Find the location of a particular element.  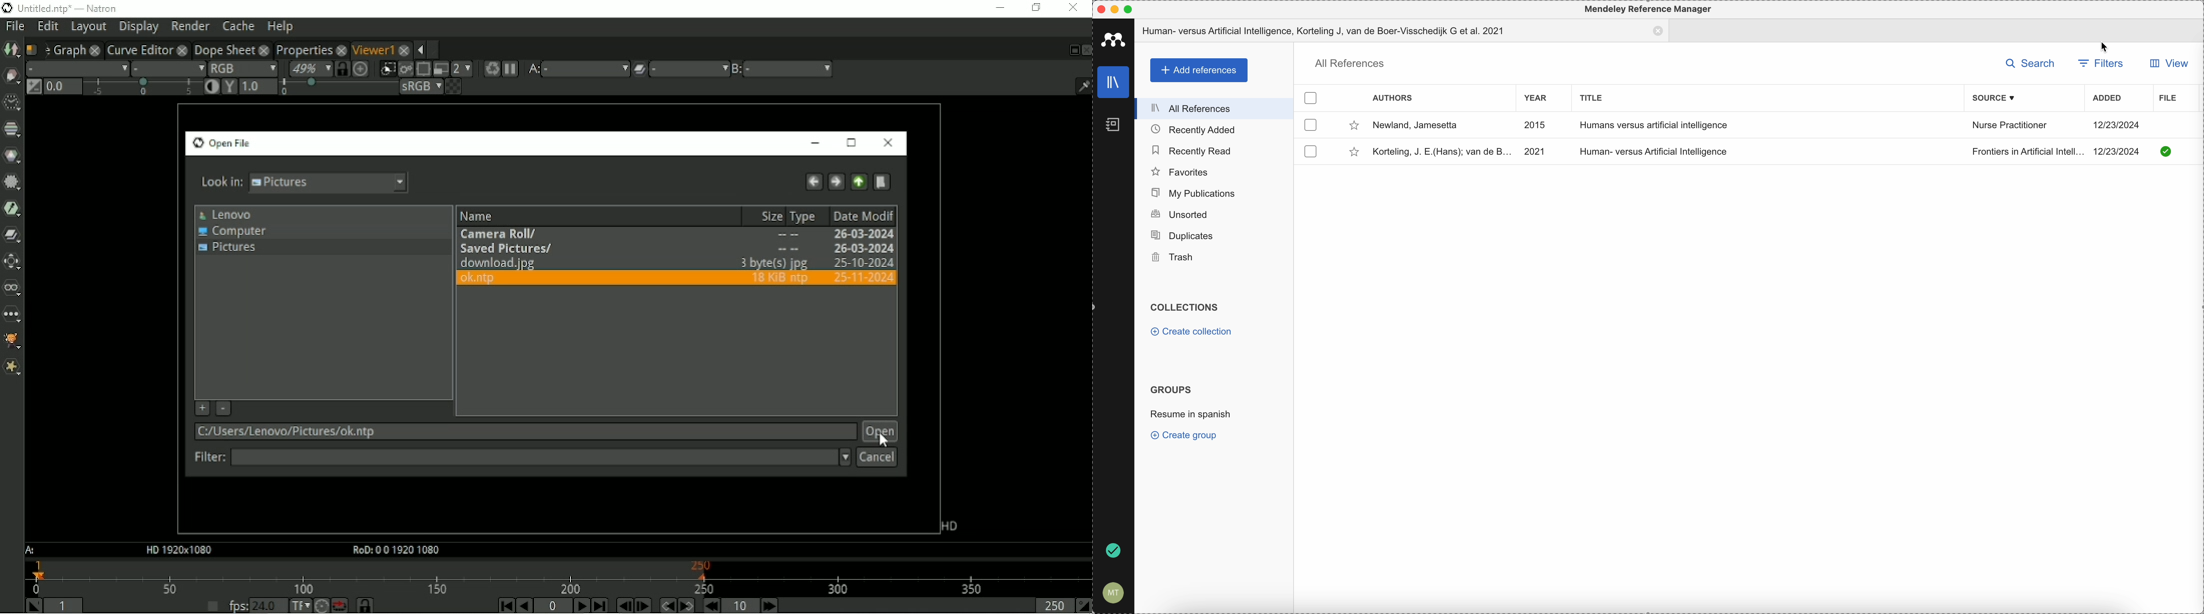

Frontiers in Artificial Intelligence is located at coordinates (2028, 151).